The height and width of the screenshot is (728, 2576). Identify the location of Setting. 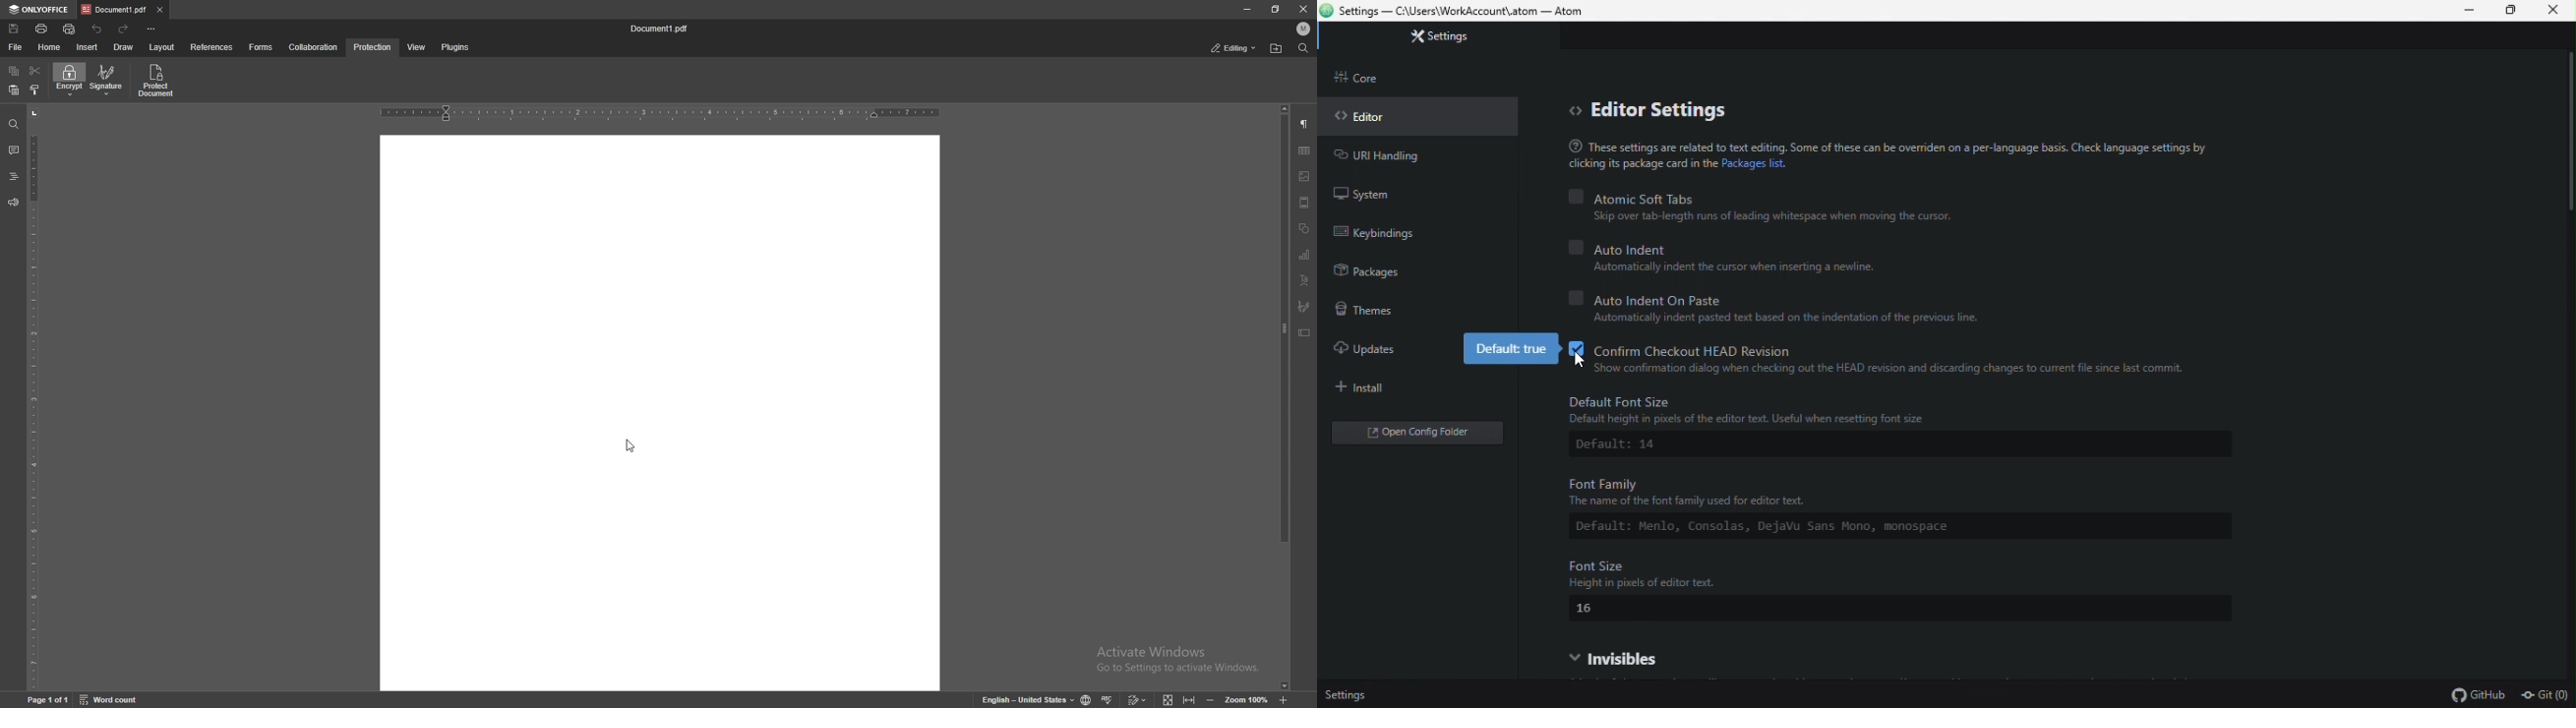
(1462, 37).